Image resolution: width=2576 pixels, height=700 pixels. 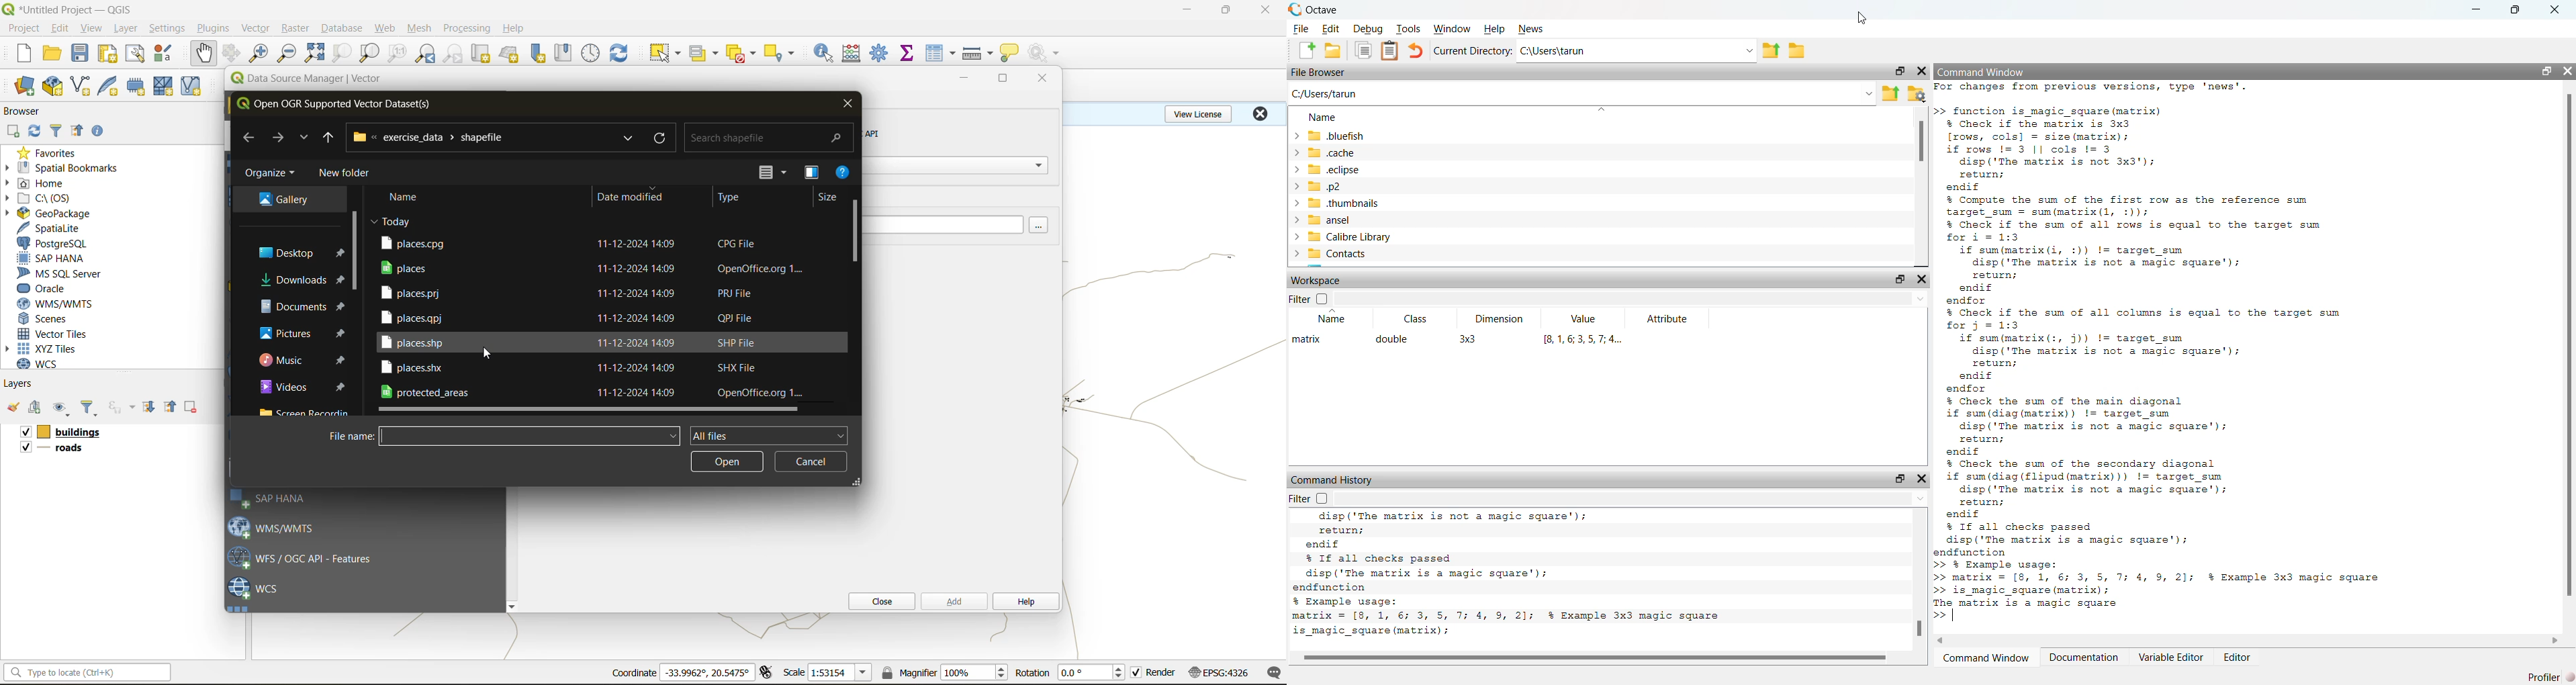 I want to click on minimize, so click(x=1187, y=9).